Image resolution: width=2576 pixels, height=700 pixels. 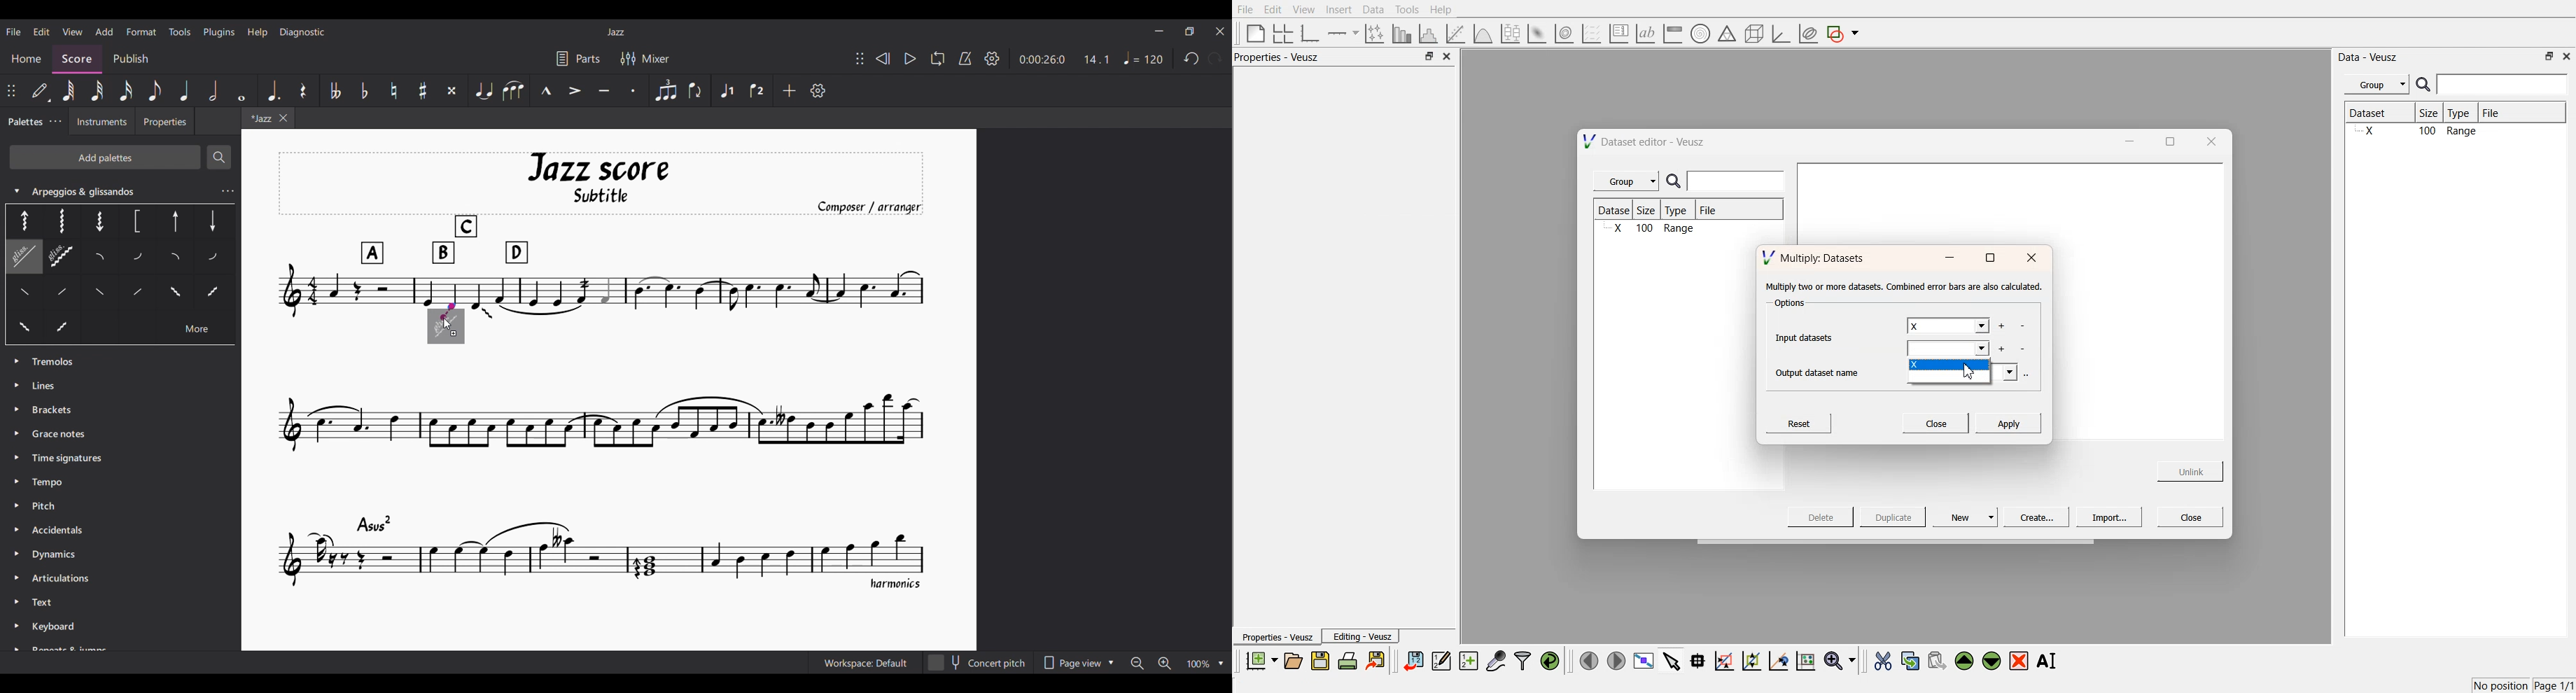 What do you see at coordinates (2210, 141) in the screenshot?
I see `close` at bounding box center [2210, 141].